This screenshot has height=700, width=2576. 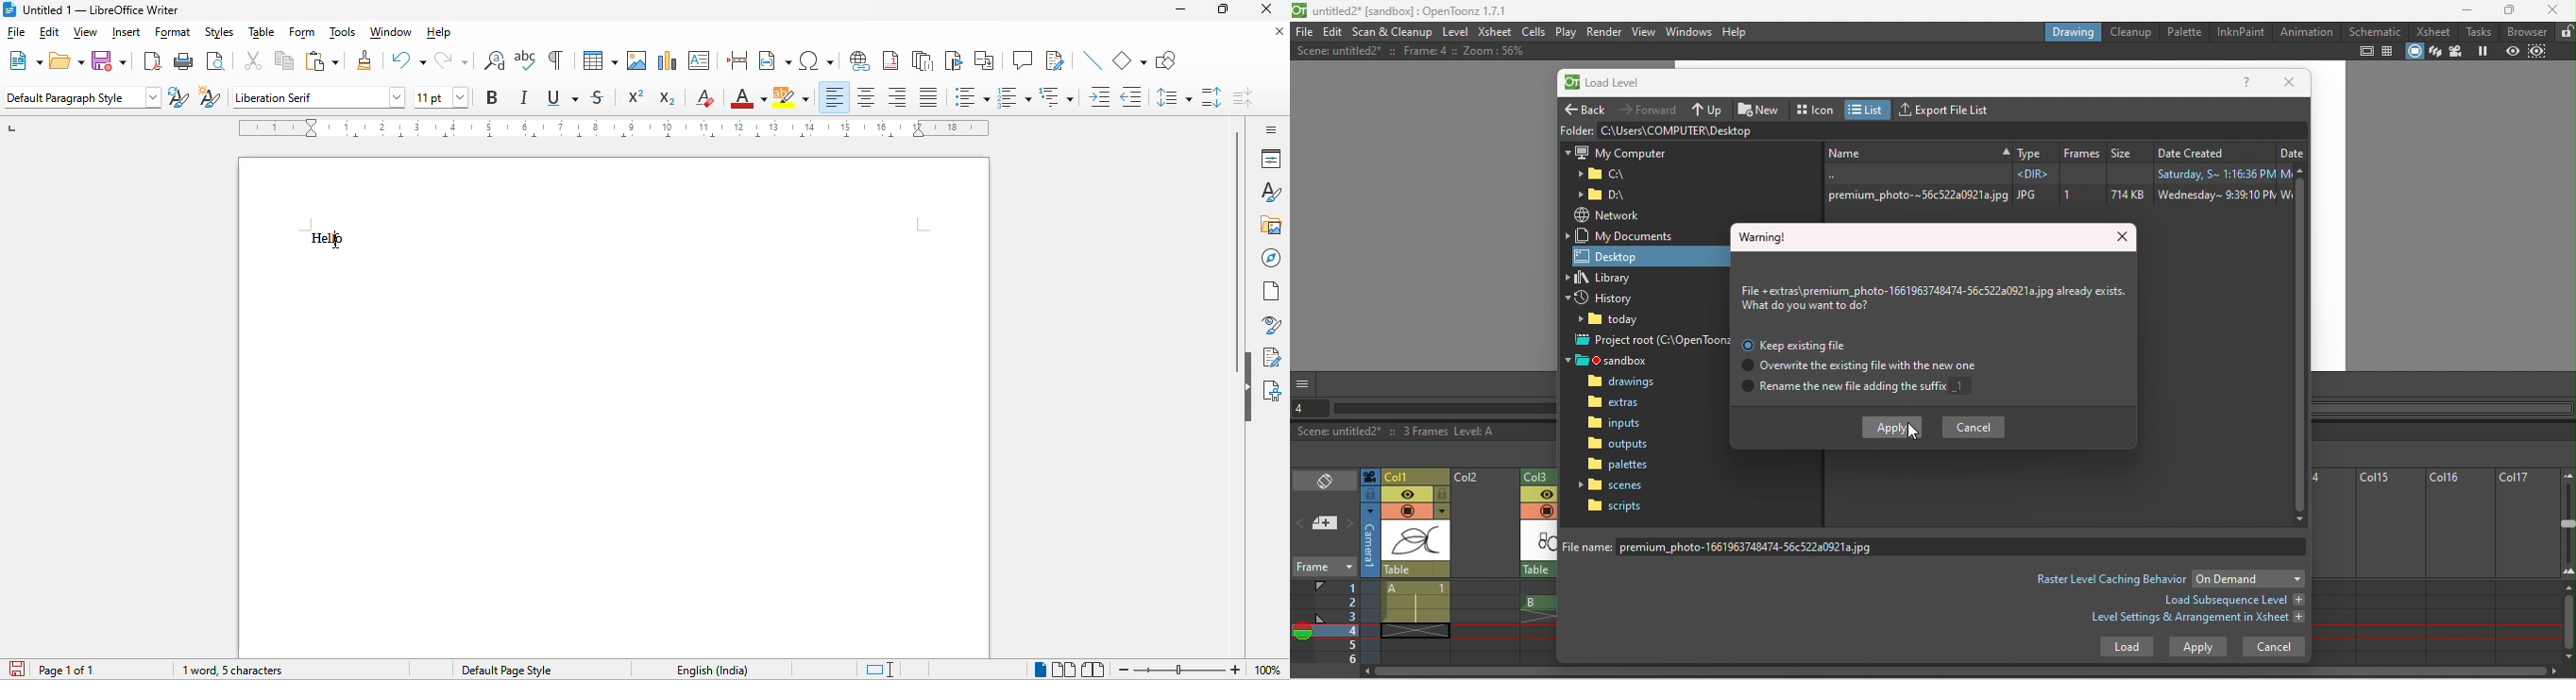 What do you see at coordinates (1965, 673) in the screenshot?
I see `Horizontal scroll bar` at bounding box center [1965, 673].